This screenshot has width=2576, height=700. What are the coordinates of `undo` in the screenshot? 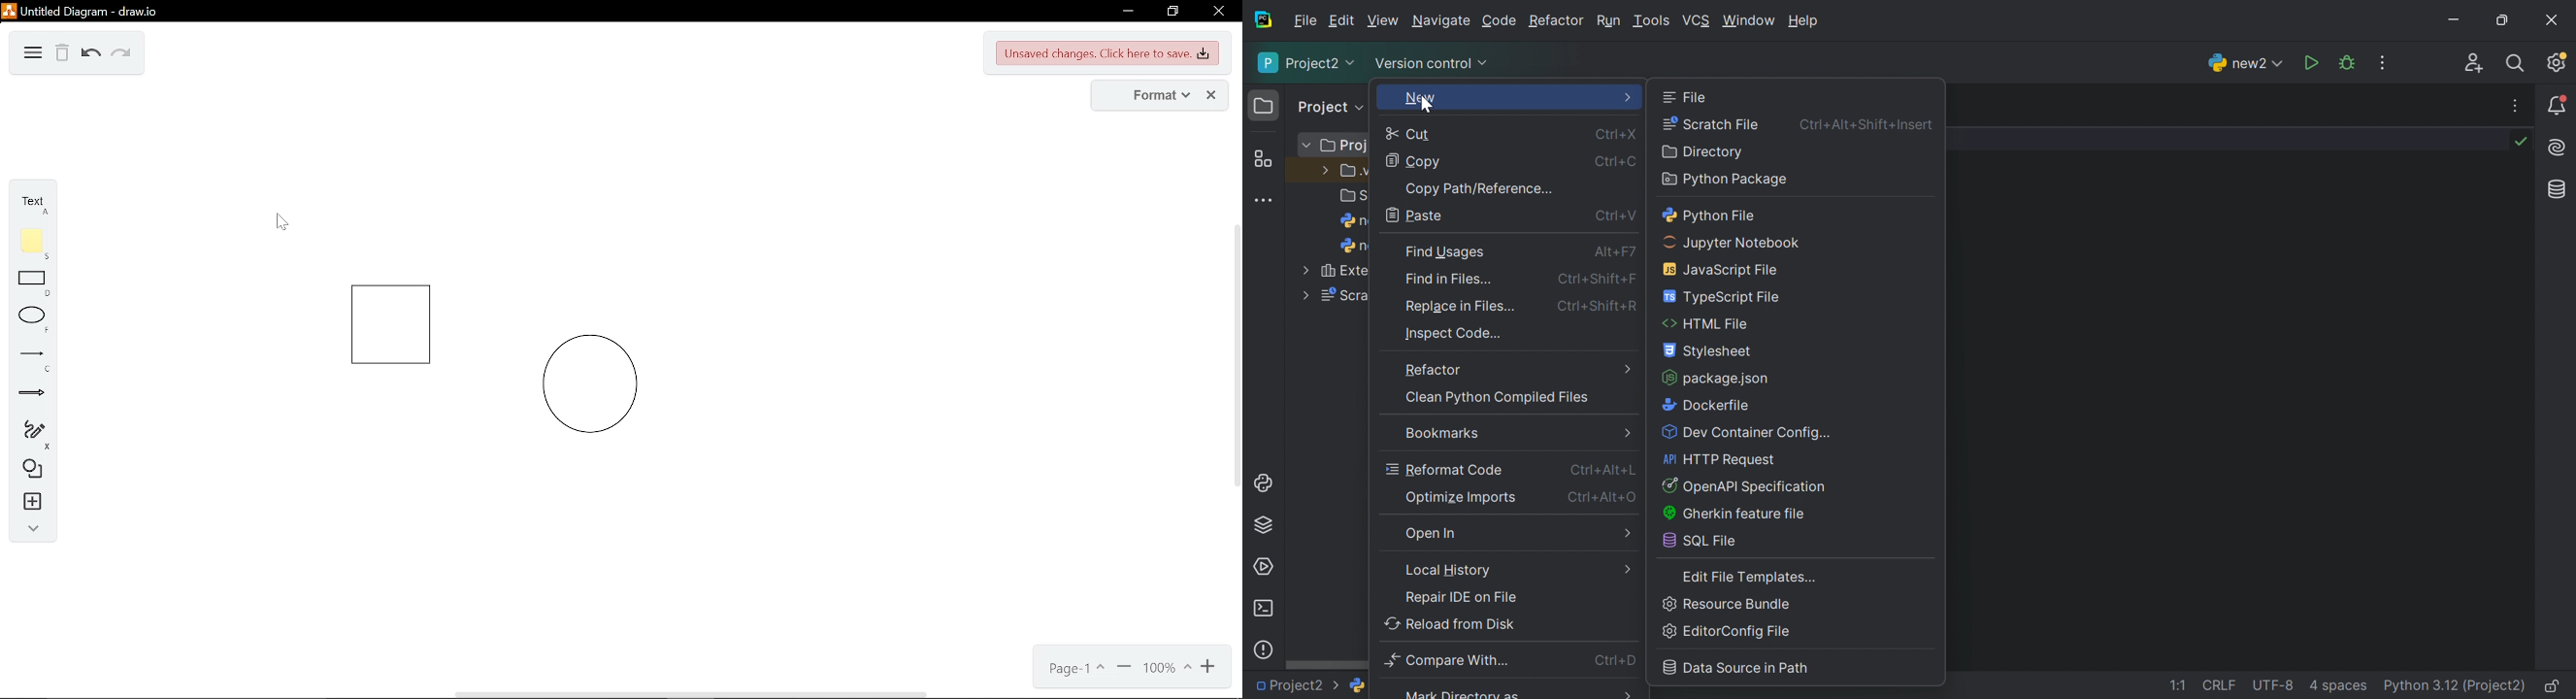 It's located at (92, 53).